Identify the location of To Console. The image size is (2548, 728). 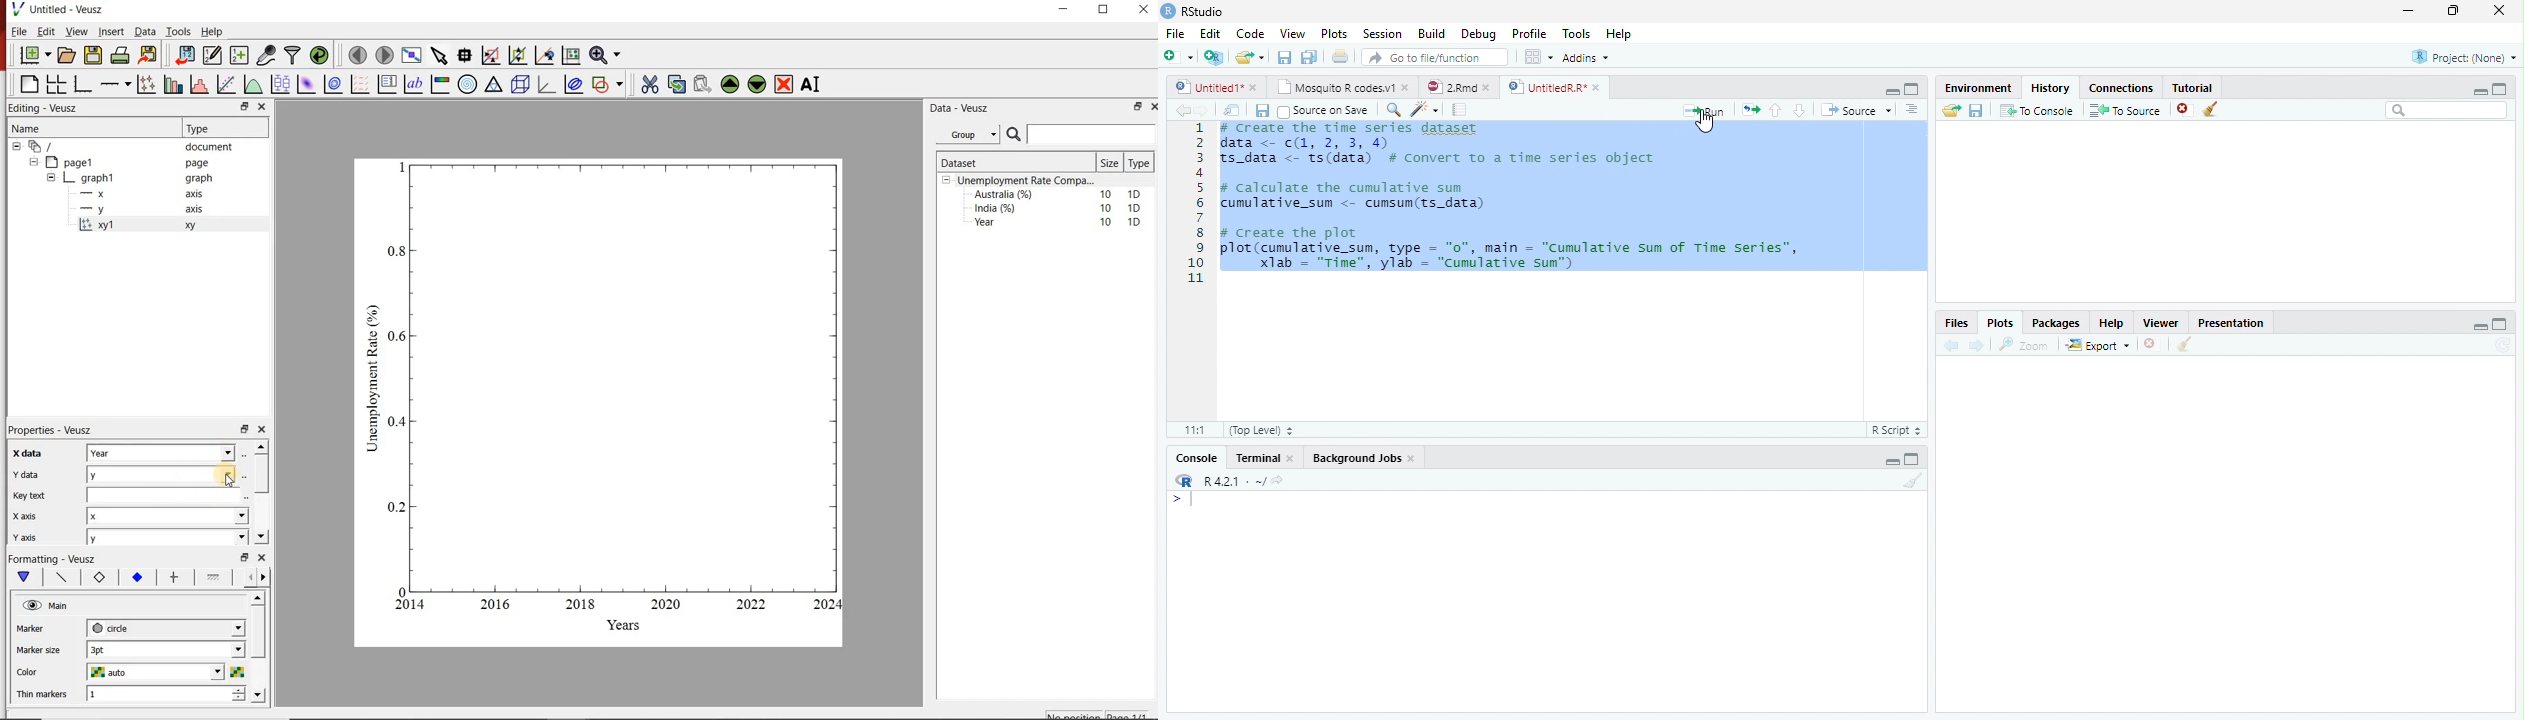
(2037, 113).